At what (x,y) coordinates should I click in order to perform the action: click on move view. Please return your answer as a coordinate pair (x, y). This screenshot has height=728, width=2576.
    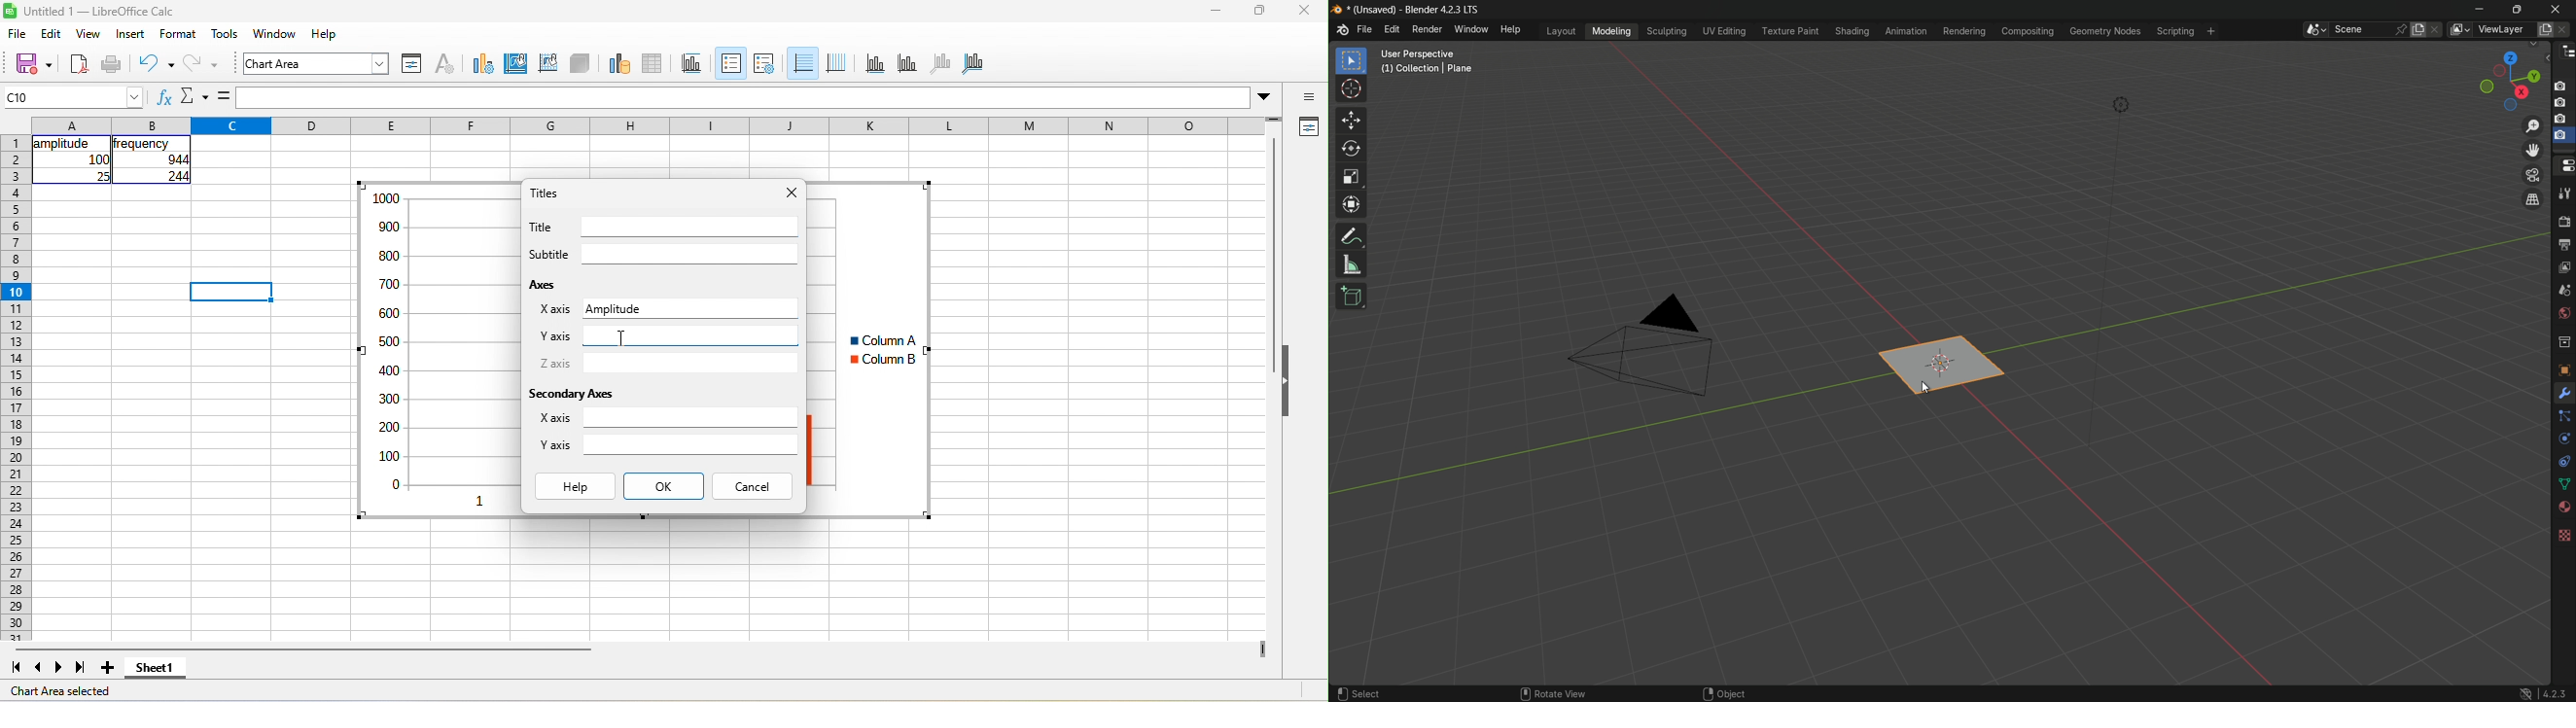
    Looking at the image, I should click on (2534, 151).